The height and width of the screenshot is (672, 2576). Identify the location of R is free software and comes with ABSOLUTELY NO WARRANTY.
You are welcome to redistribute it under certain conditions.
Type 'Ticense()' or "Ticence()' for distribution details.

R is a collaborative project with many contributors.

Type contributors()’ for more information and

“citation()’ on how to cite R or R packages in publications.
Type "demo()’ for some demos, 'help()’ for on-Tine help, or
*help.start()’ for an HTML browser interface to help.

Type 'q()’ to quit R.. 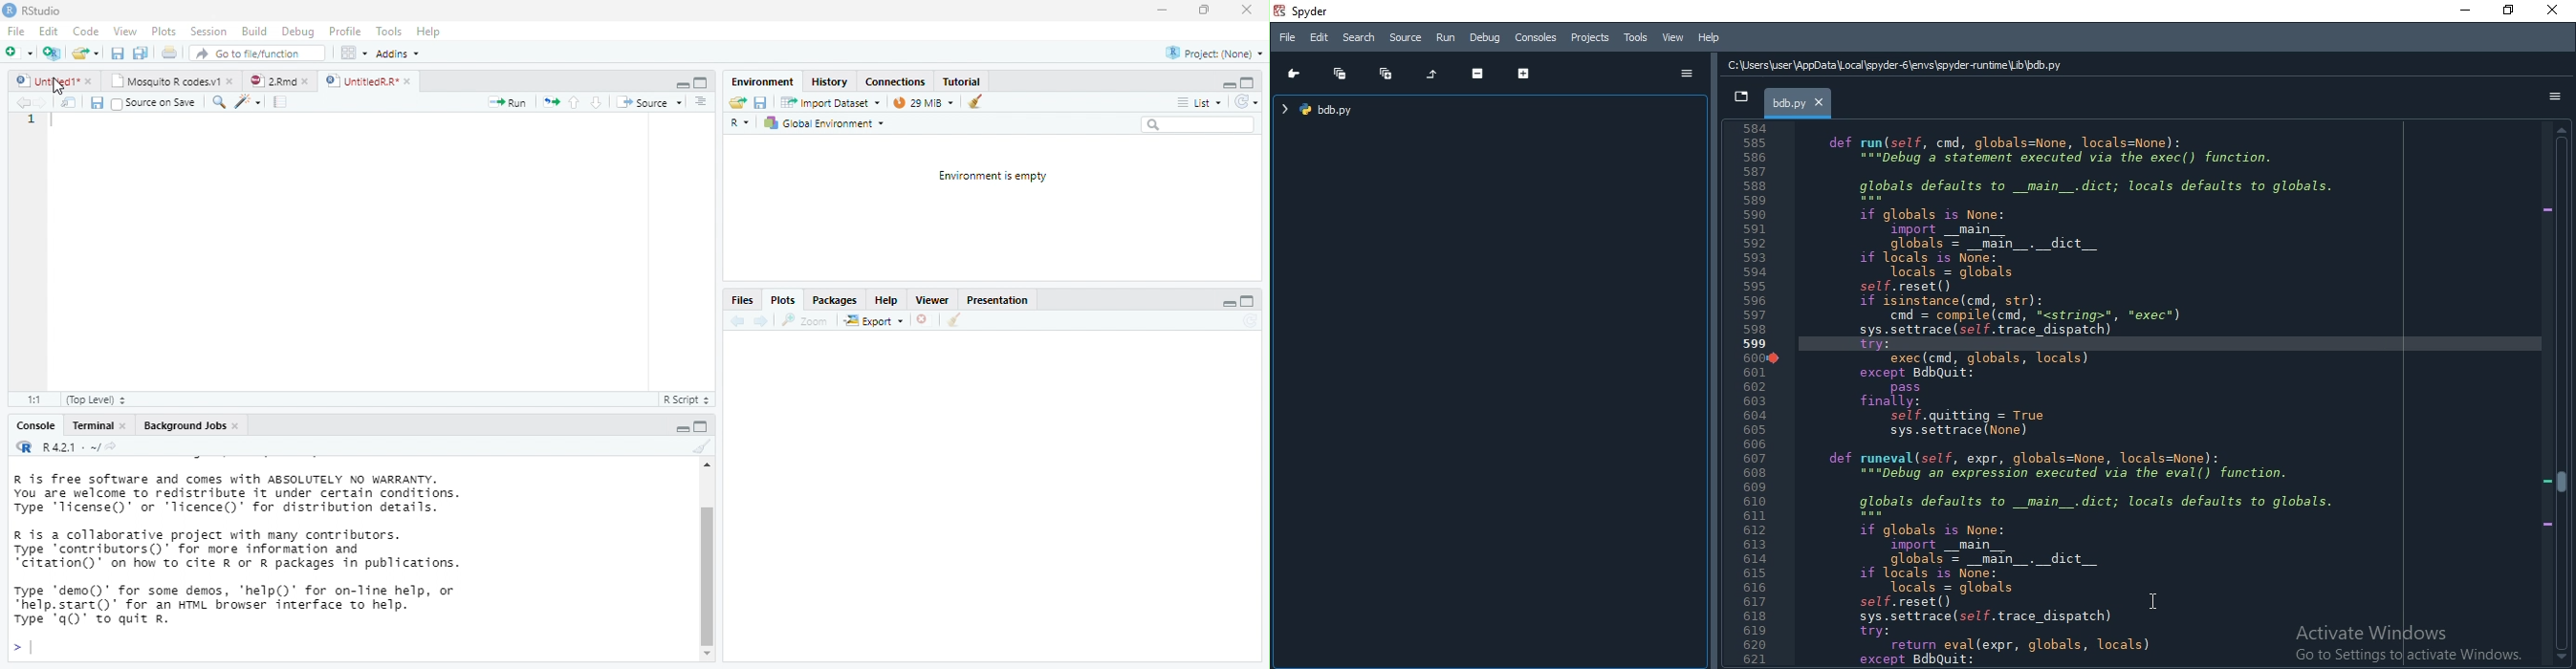
(316, 549).